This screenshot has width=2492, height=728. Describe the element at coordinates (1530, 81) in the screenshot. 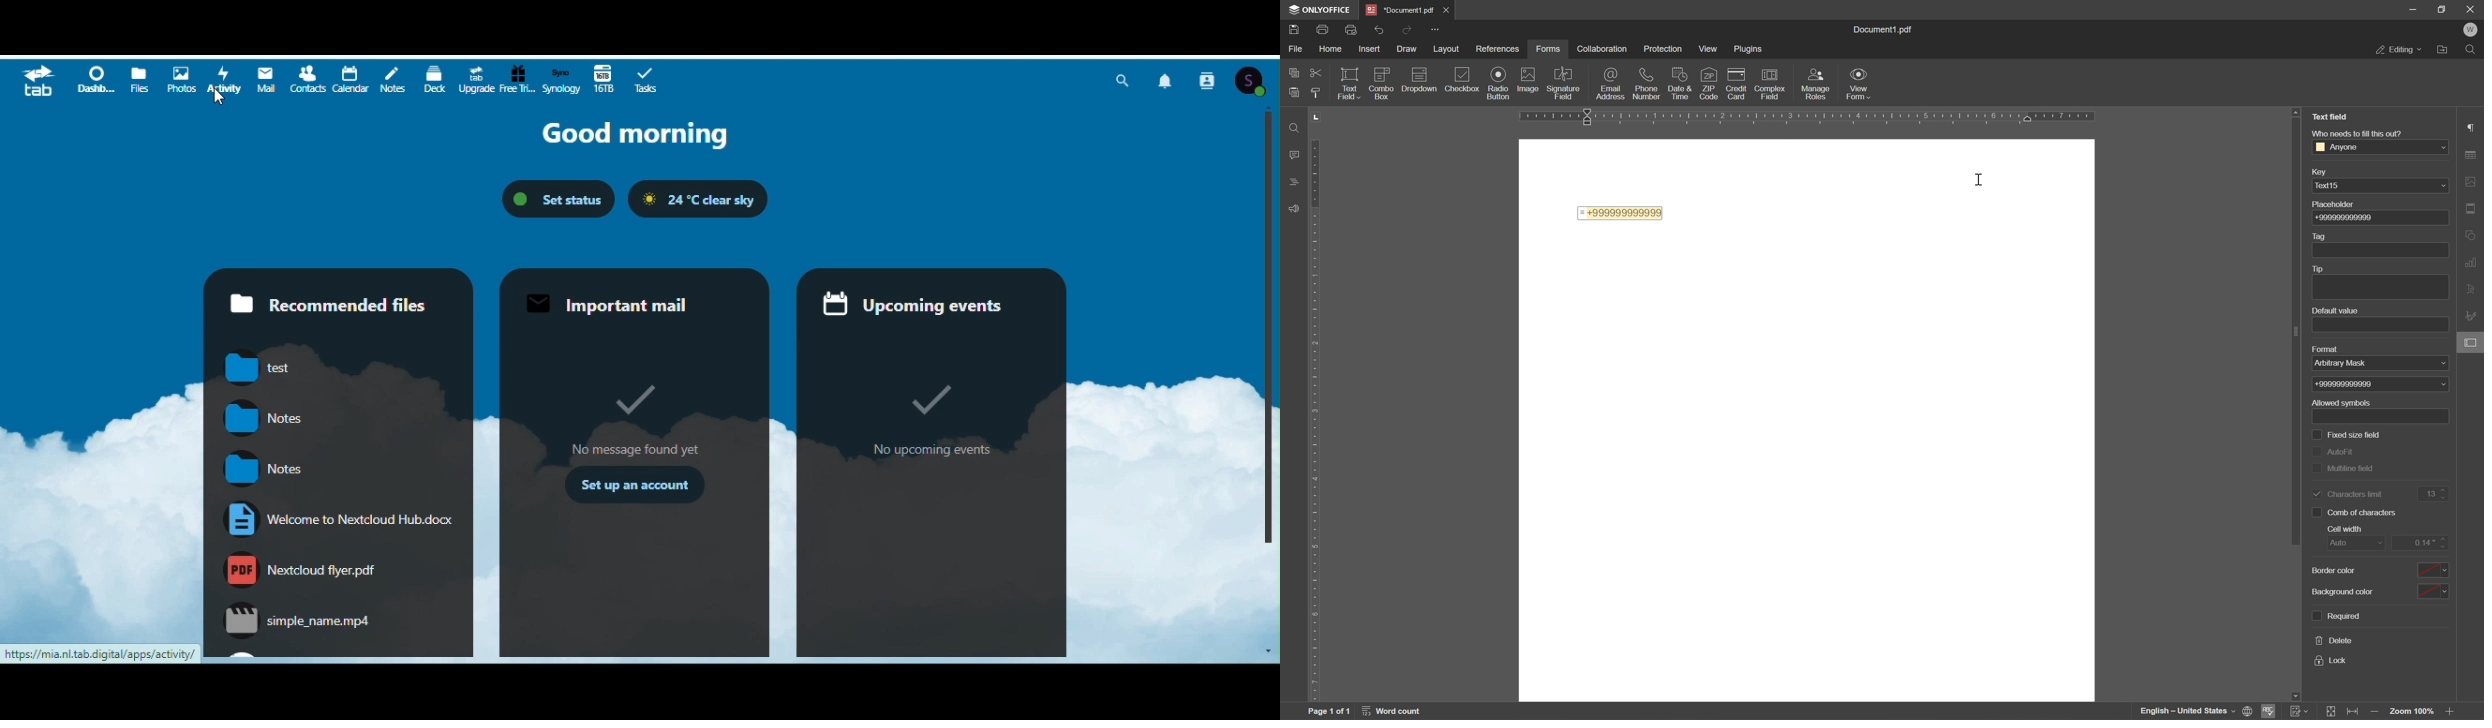

I see `image` at that location.